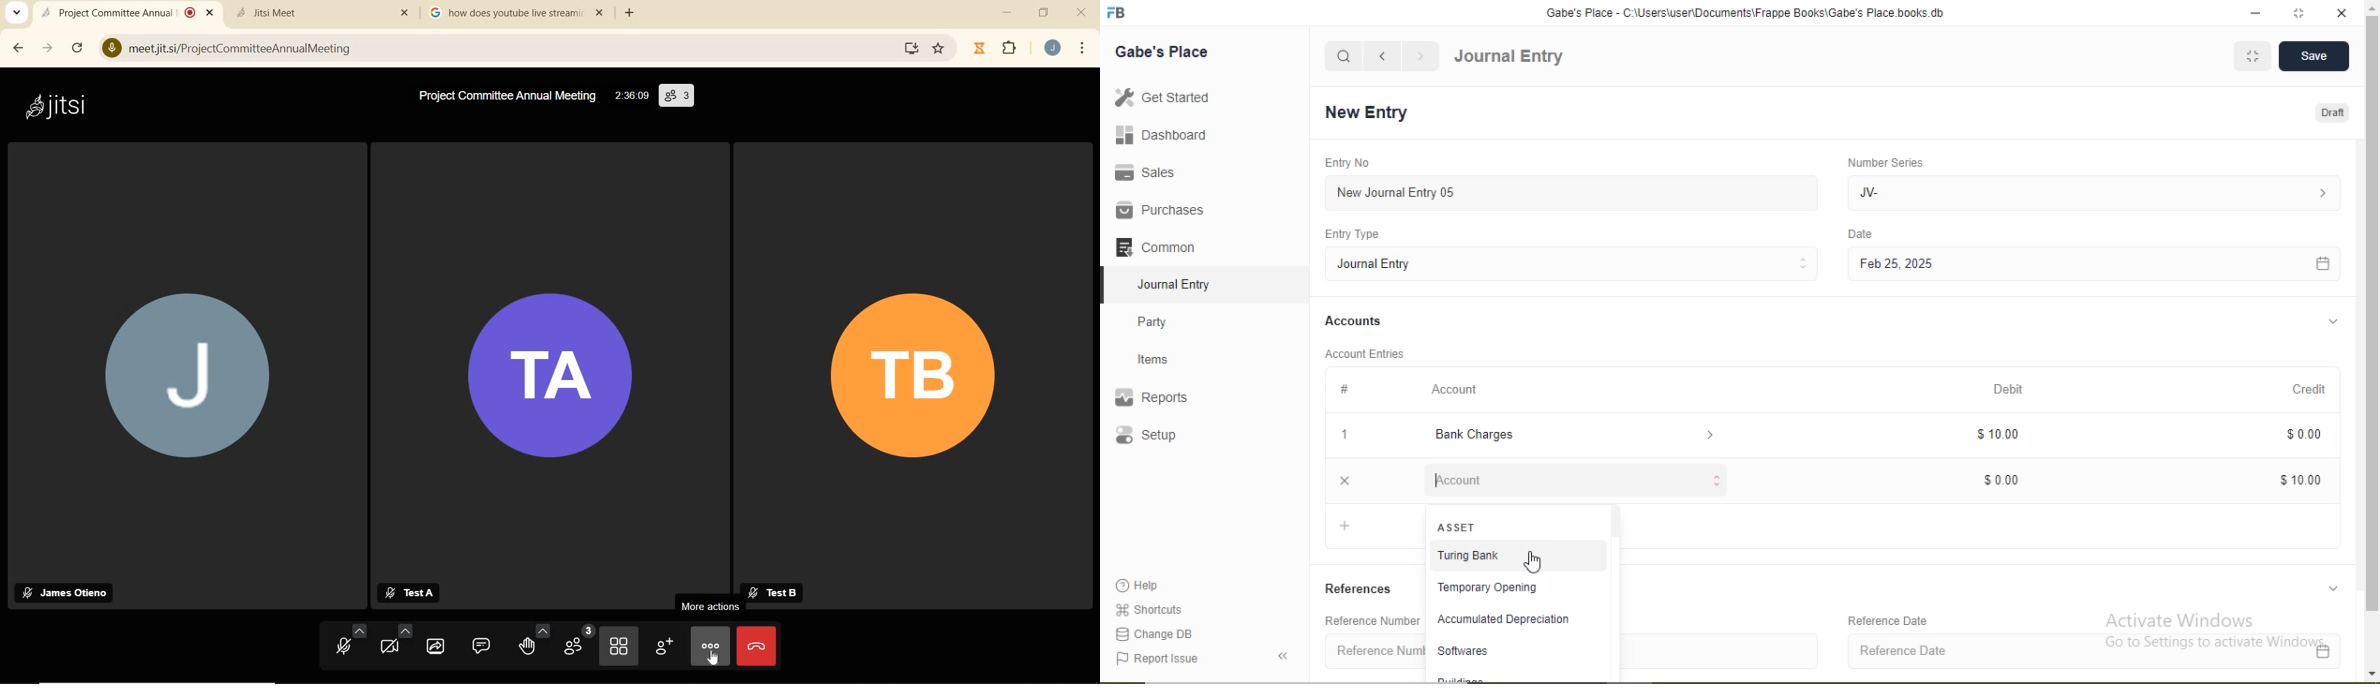  I want to click on Journal Entry, so click(1578, 263).